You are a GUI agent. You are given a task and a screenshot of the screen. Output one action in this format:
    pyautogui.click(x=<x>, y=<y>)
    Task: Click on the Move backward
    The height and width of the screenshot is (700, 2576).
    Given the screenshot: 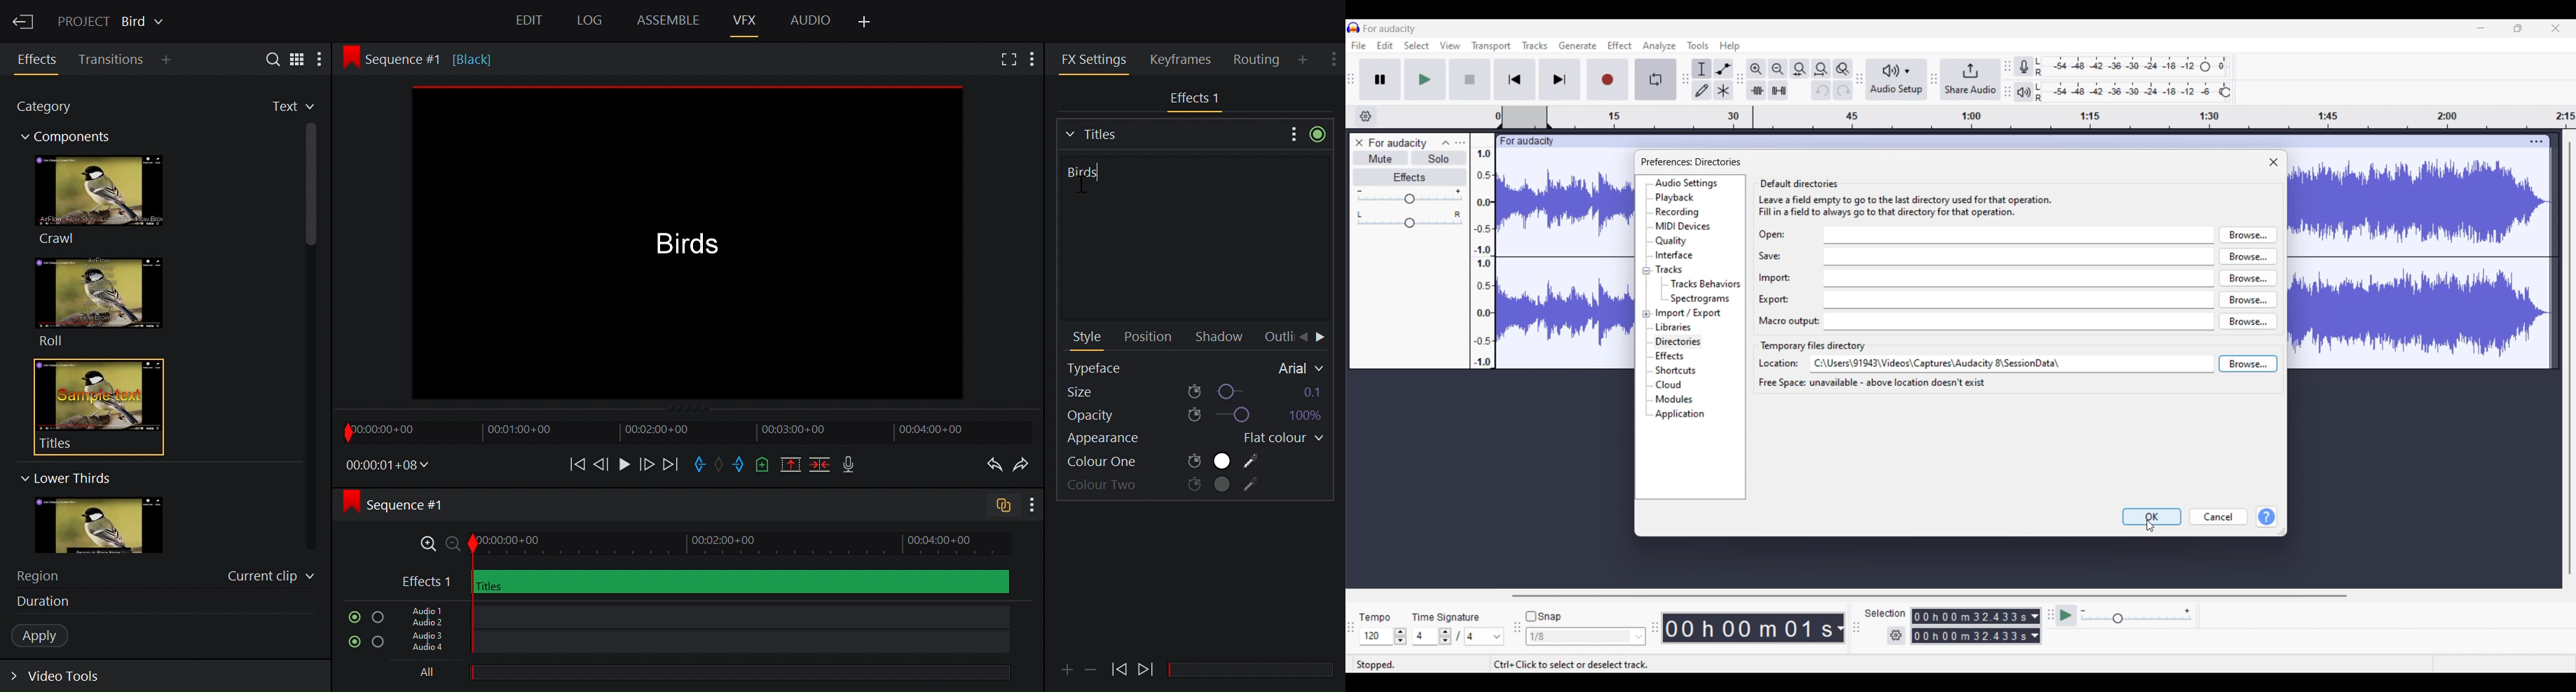 What is the action you would take?
    pyautogui.click(x=573, y=464)
    